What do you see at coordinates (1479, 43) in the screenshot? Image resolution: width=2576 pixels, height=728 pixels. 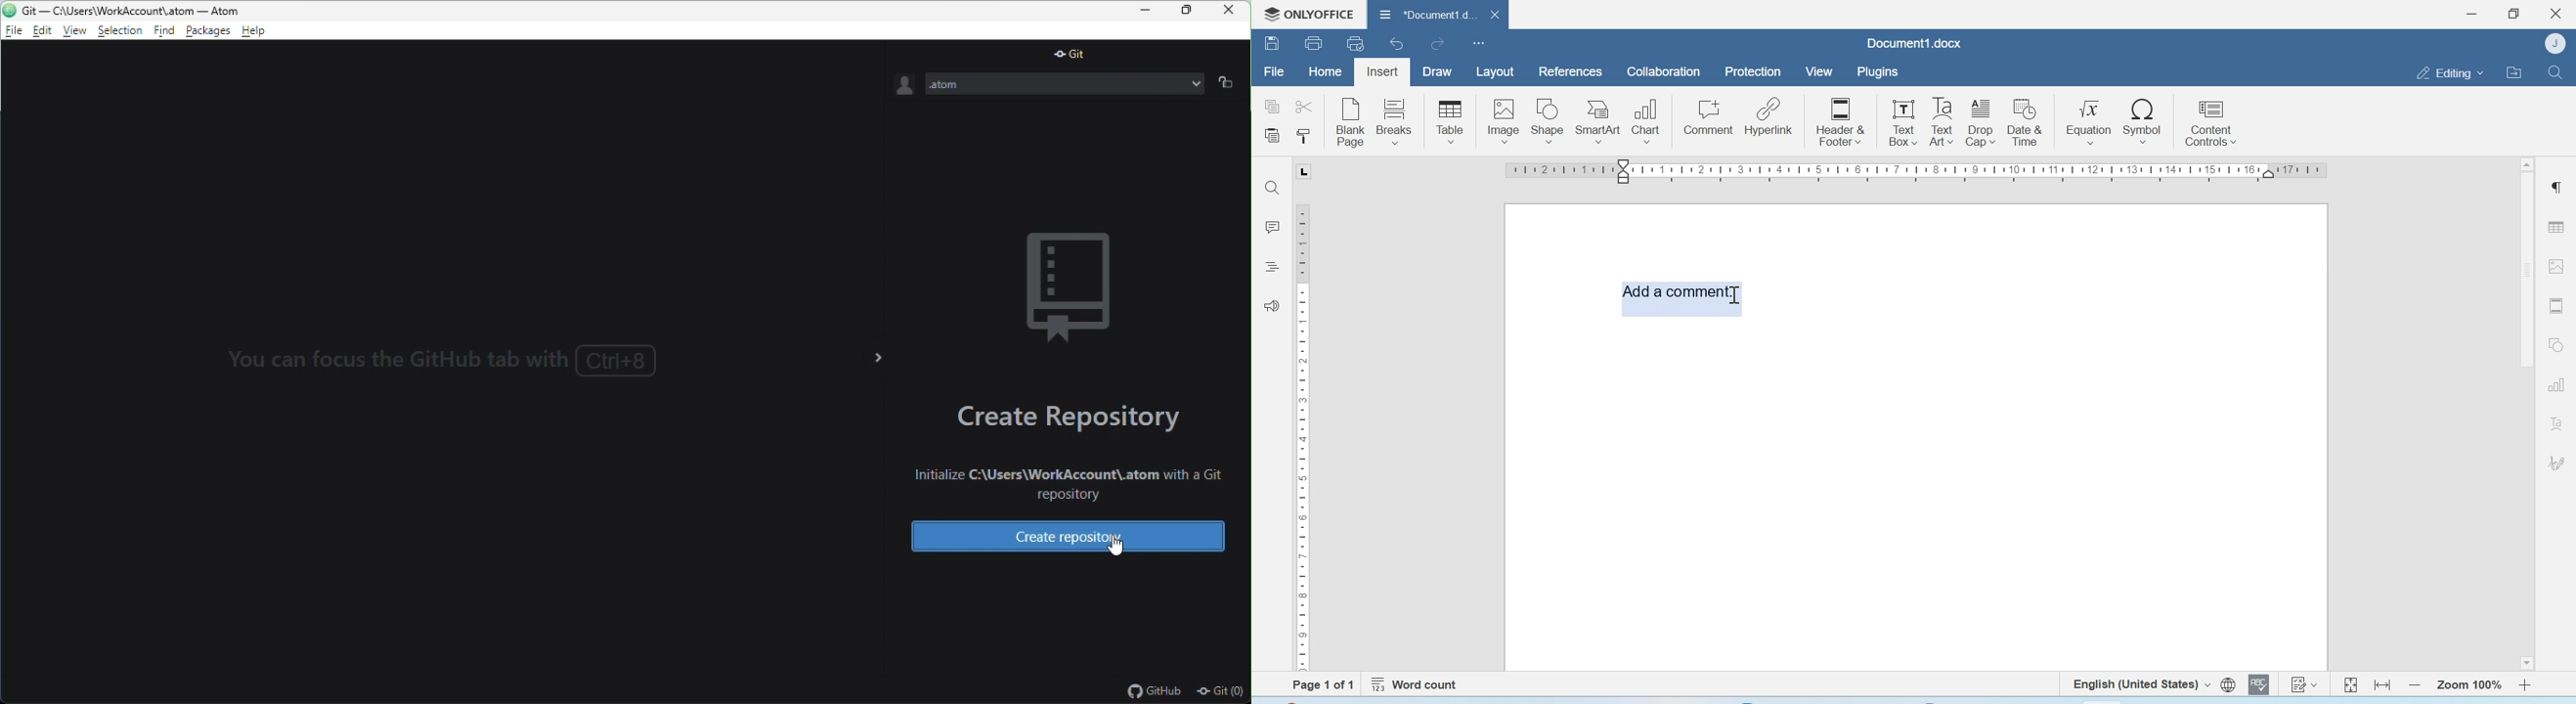 I see `customize quick access toolbar` at bounding box center [1479, 43].